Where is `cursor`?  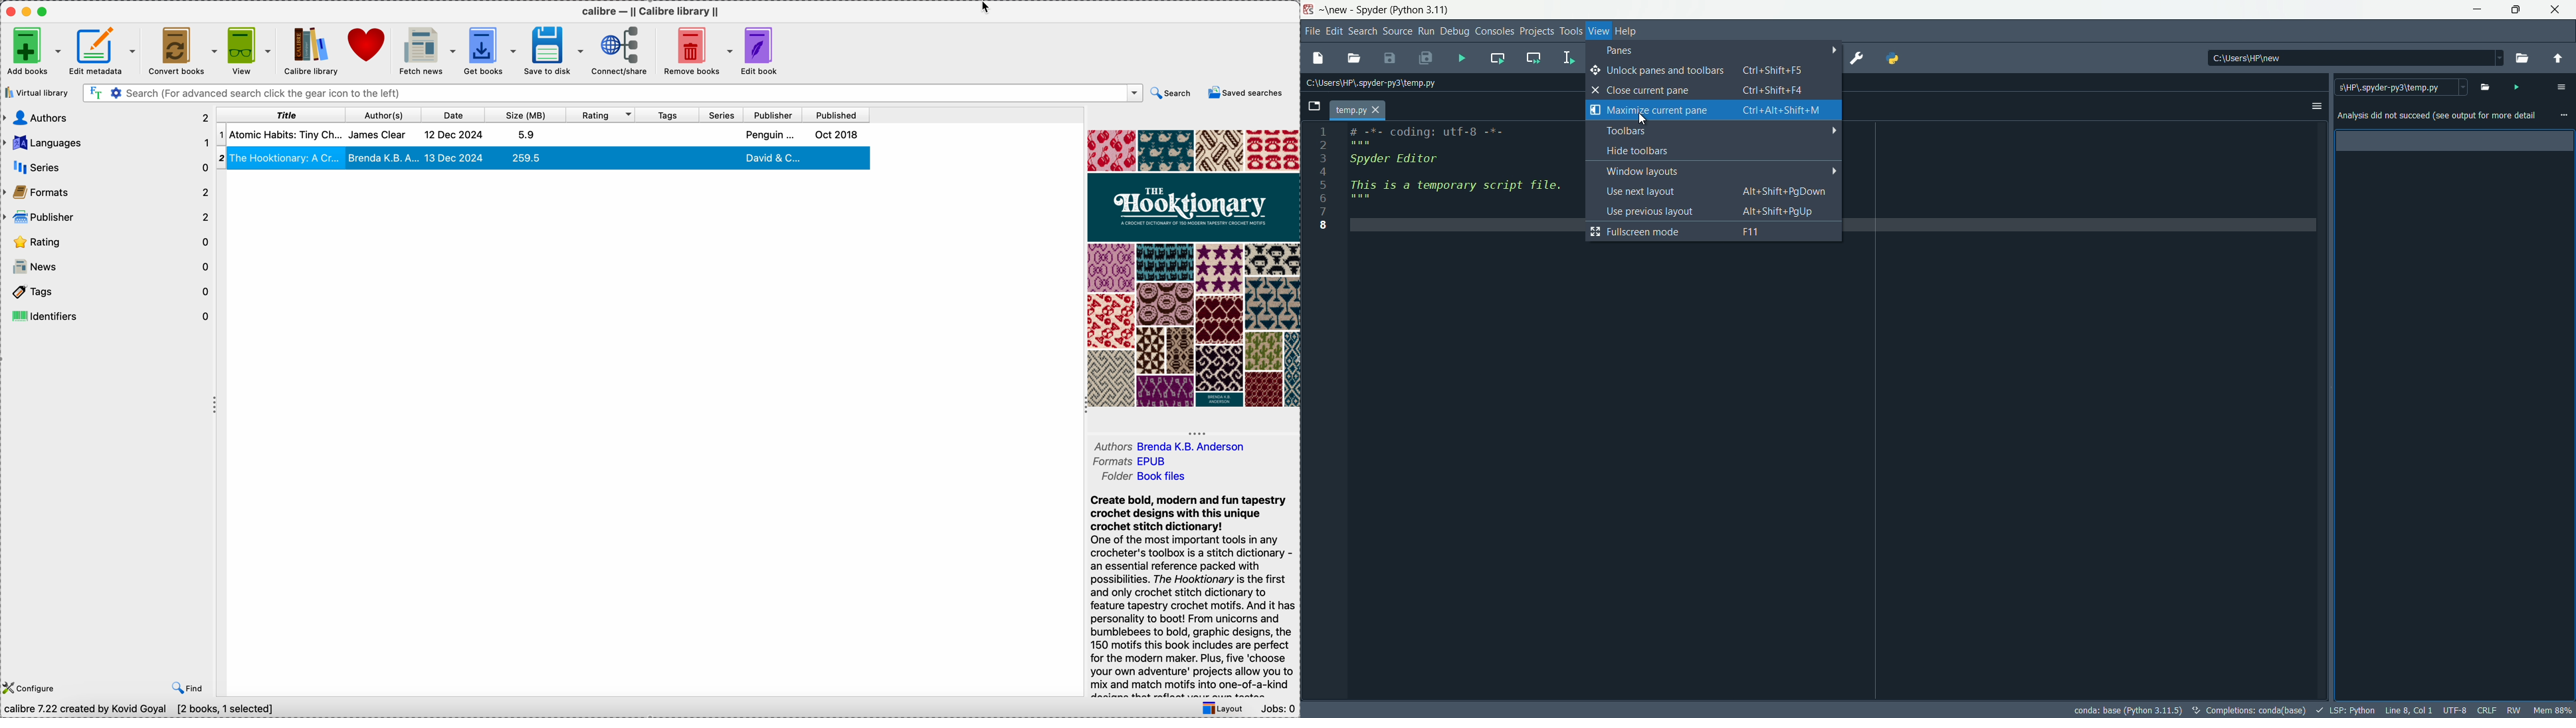
cursor is located at coordinates (1642, 119).